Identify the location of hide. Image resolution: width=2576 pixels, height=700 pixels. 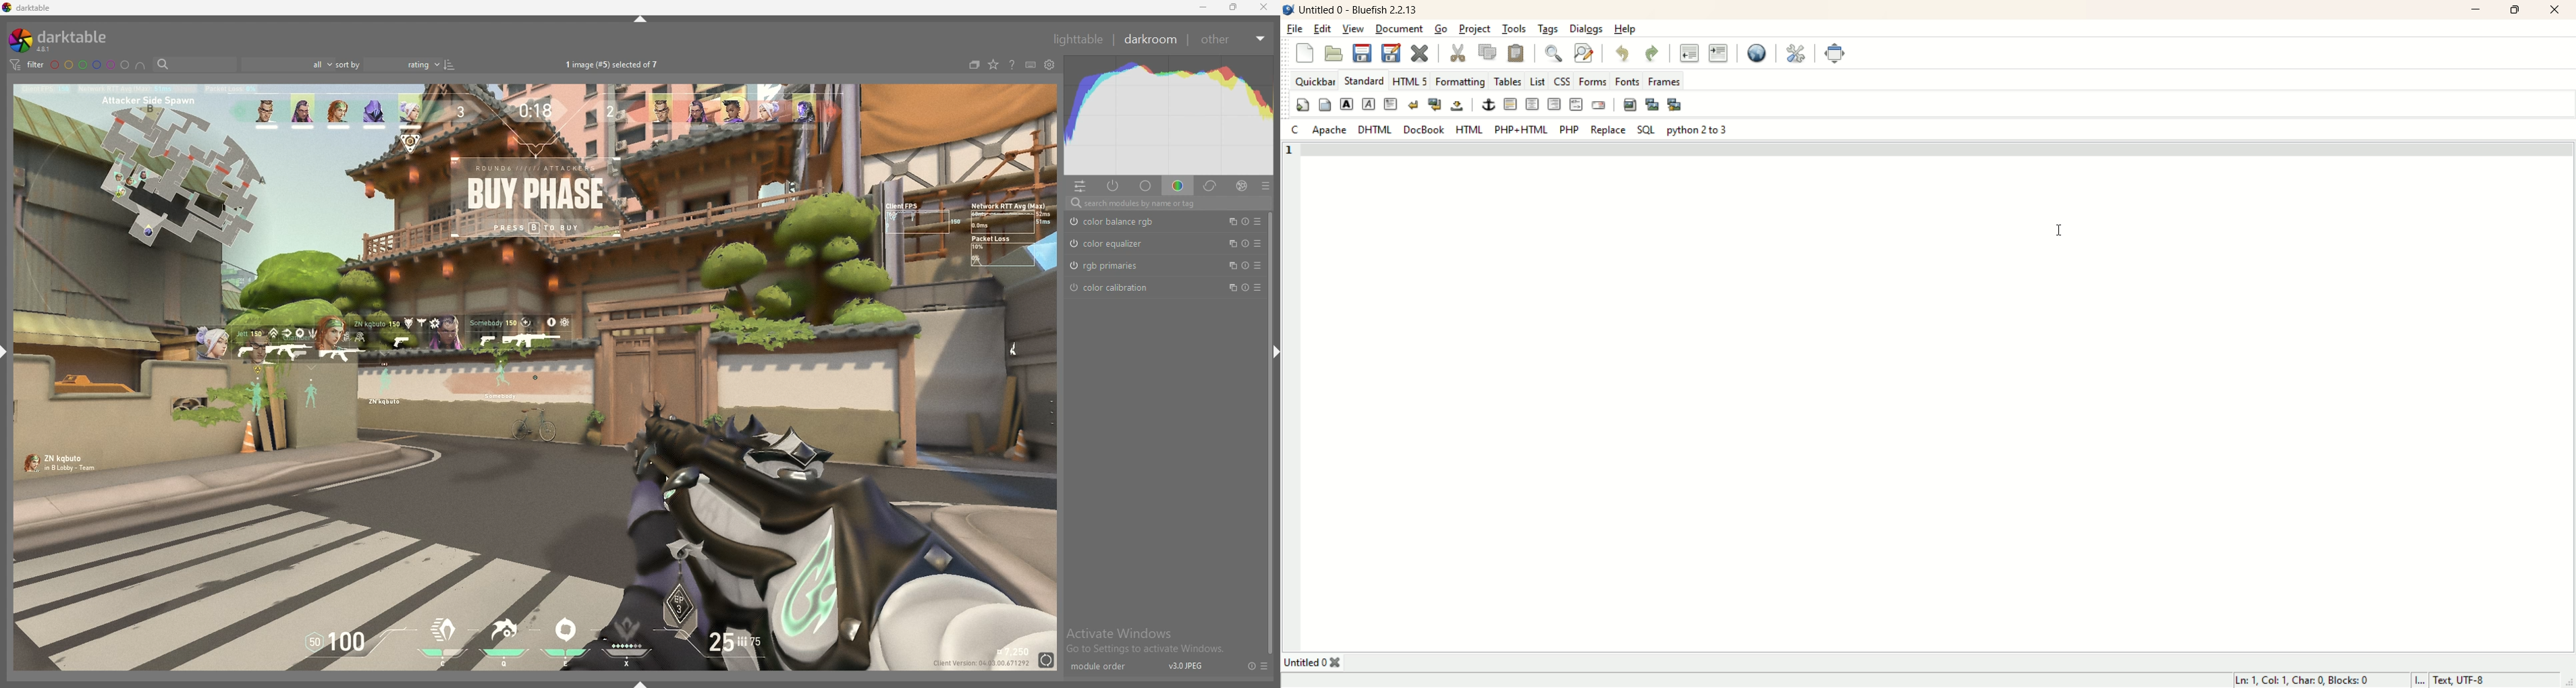
(1269, 350).